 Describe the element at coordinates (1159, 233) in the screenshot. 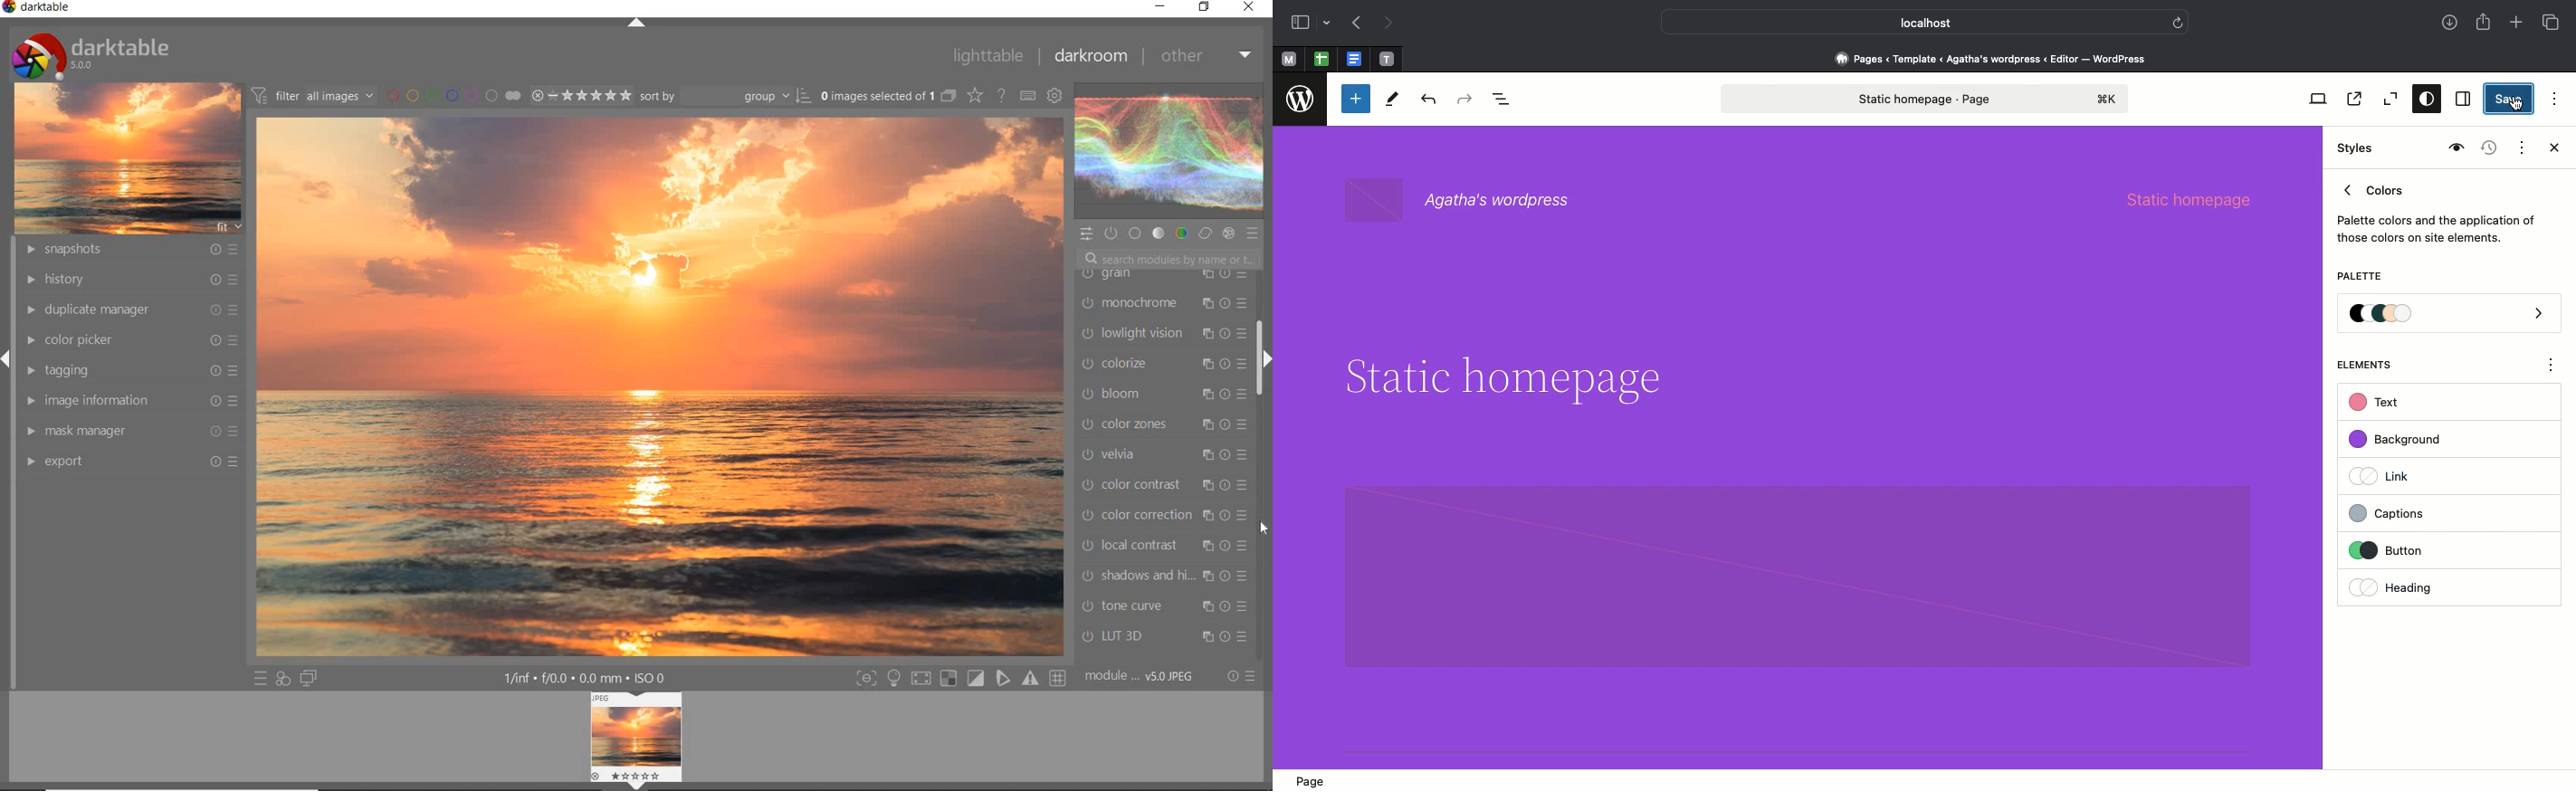

I see `TONE ` at that location.